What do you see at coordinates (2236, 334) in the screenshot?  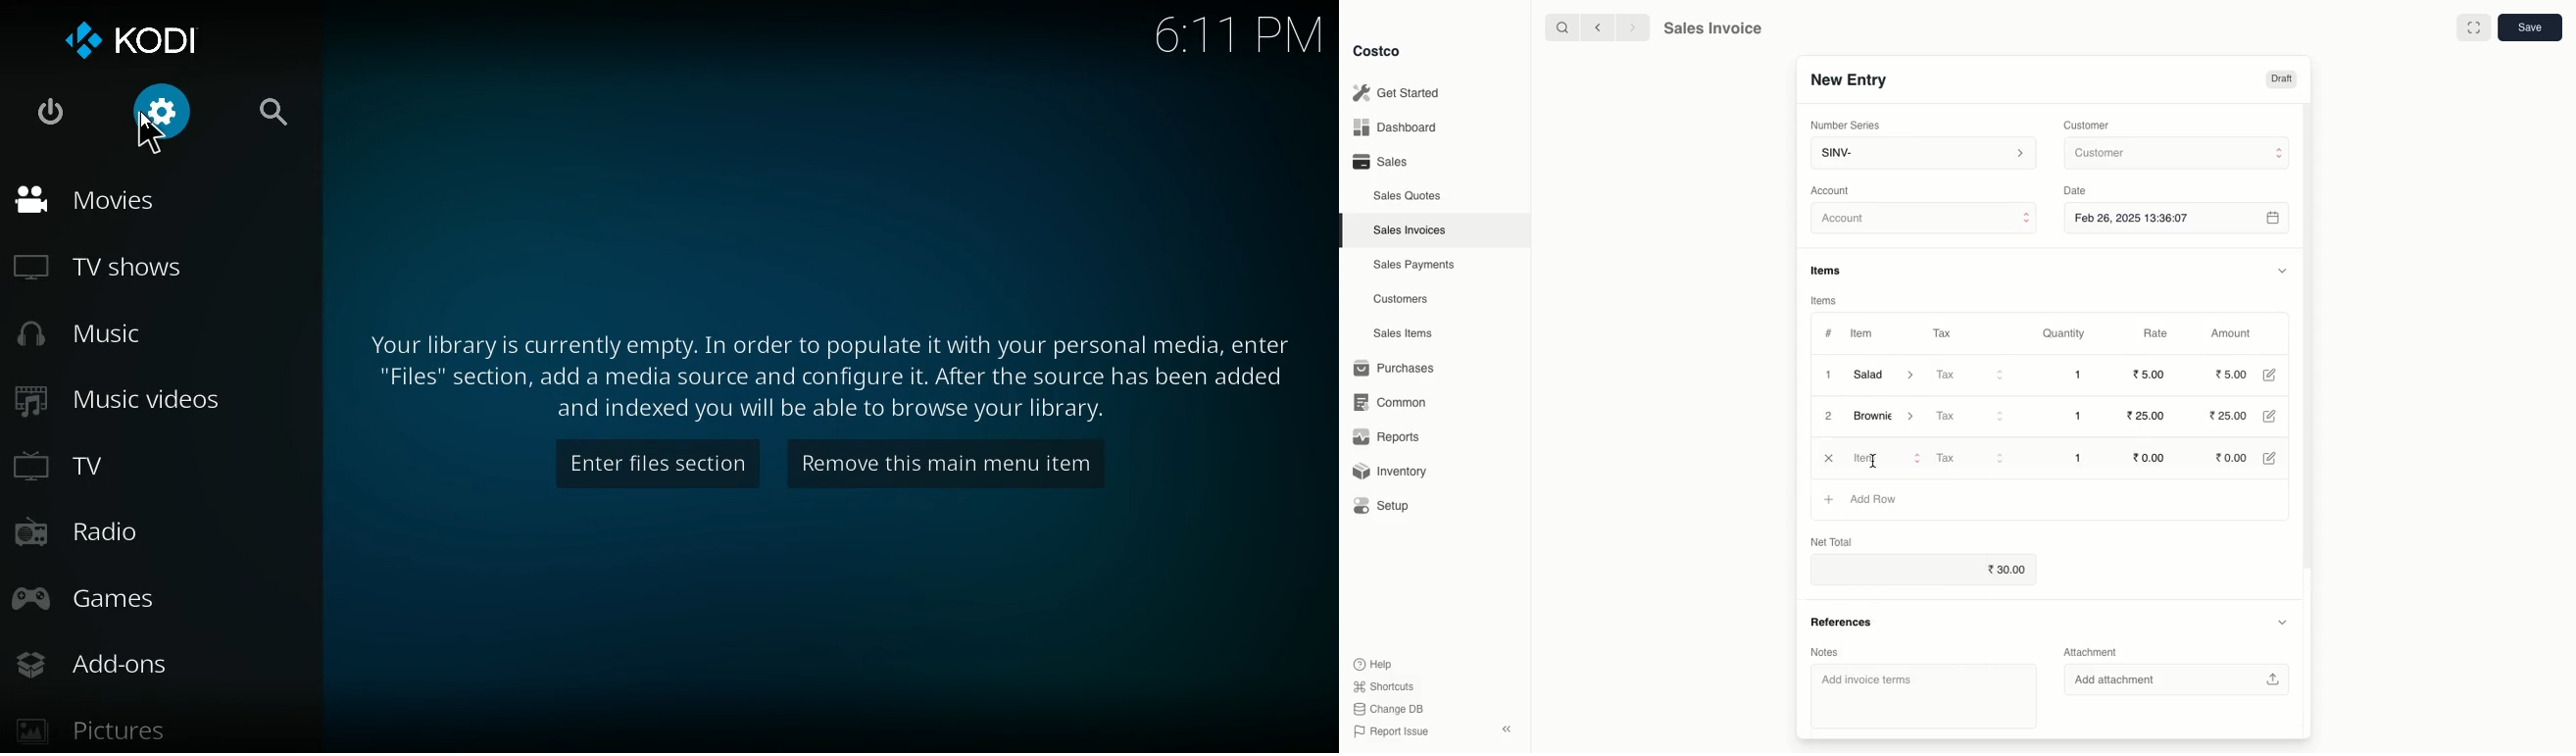 I see `Amount` at bounding box center [2236, 334].